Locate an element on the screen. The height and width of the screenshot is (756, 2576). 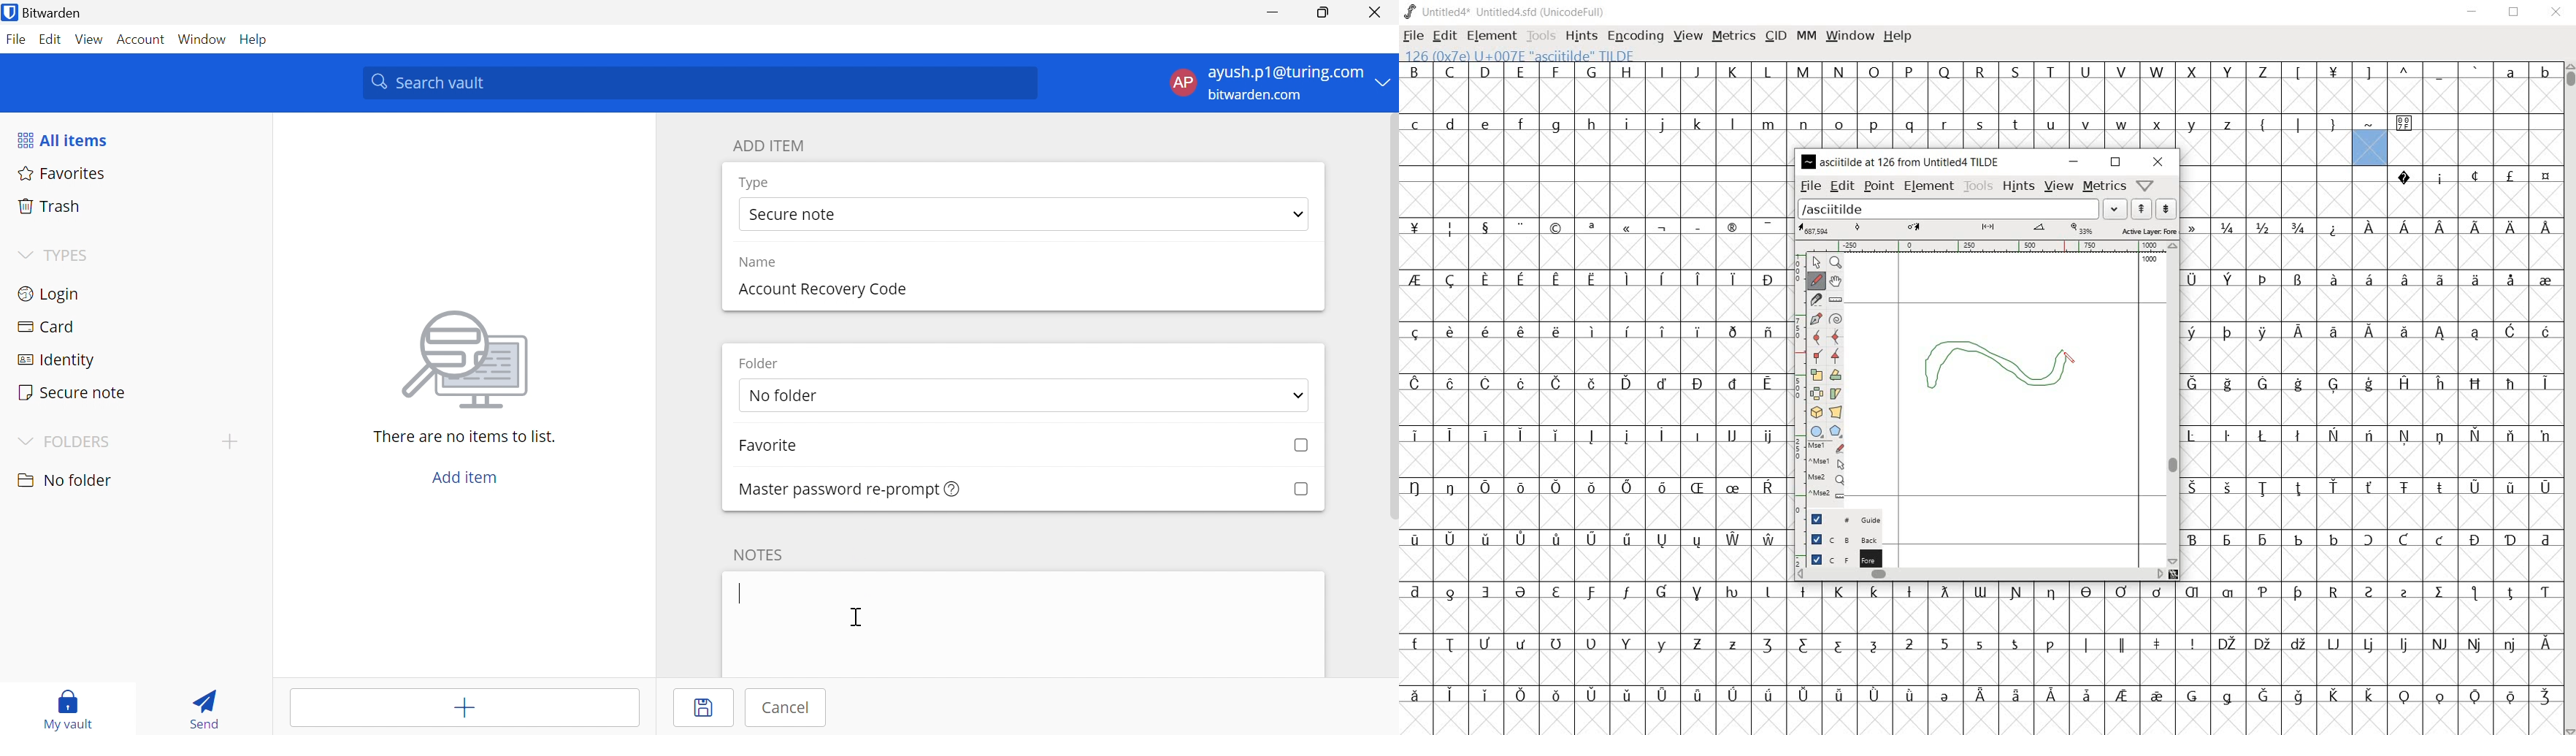
Add item is located at coordinates (462, 710).